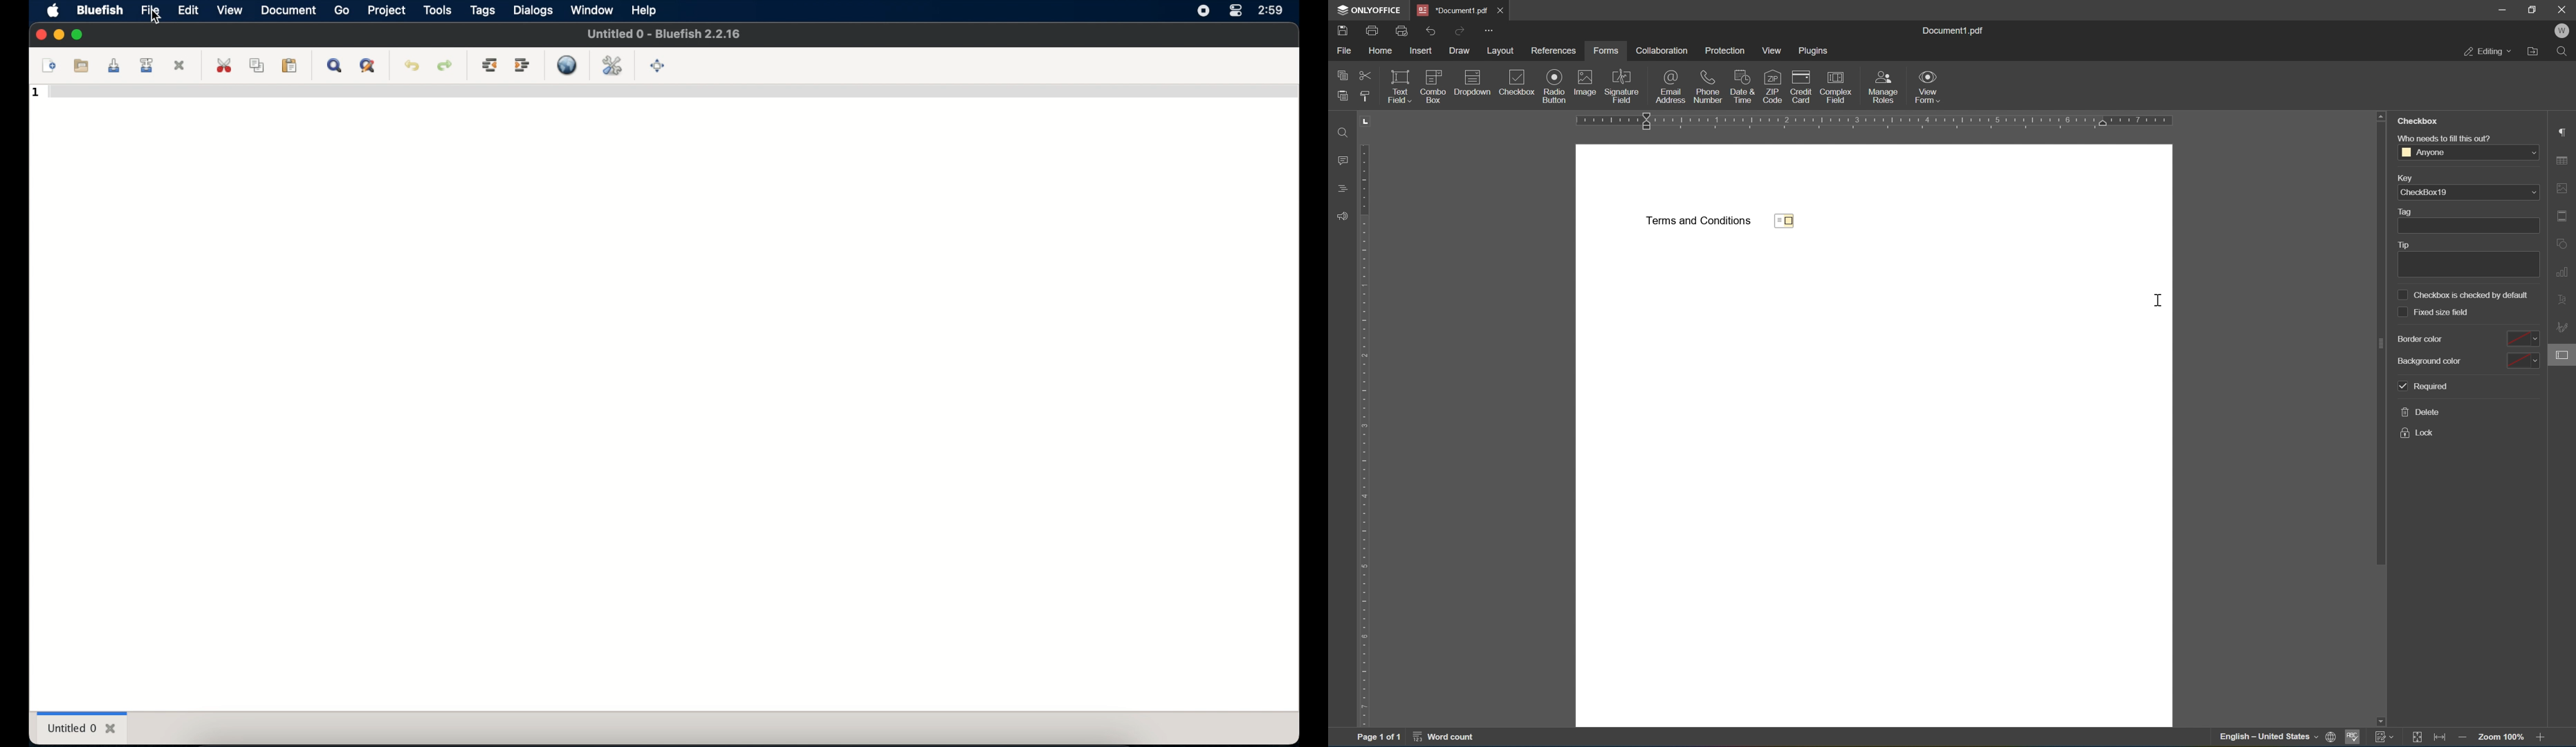 Image resolution: width=2576 pixels, height=756 pixels. What do you see at coordinates (2565, 244) in the screenshot?
I see `shape settings` at bounding box center [2565, 244].